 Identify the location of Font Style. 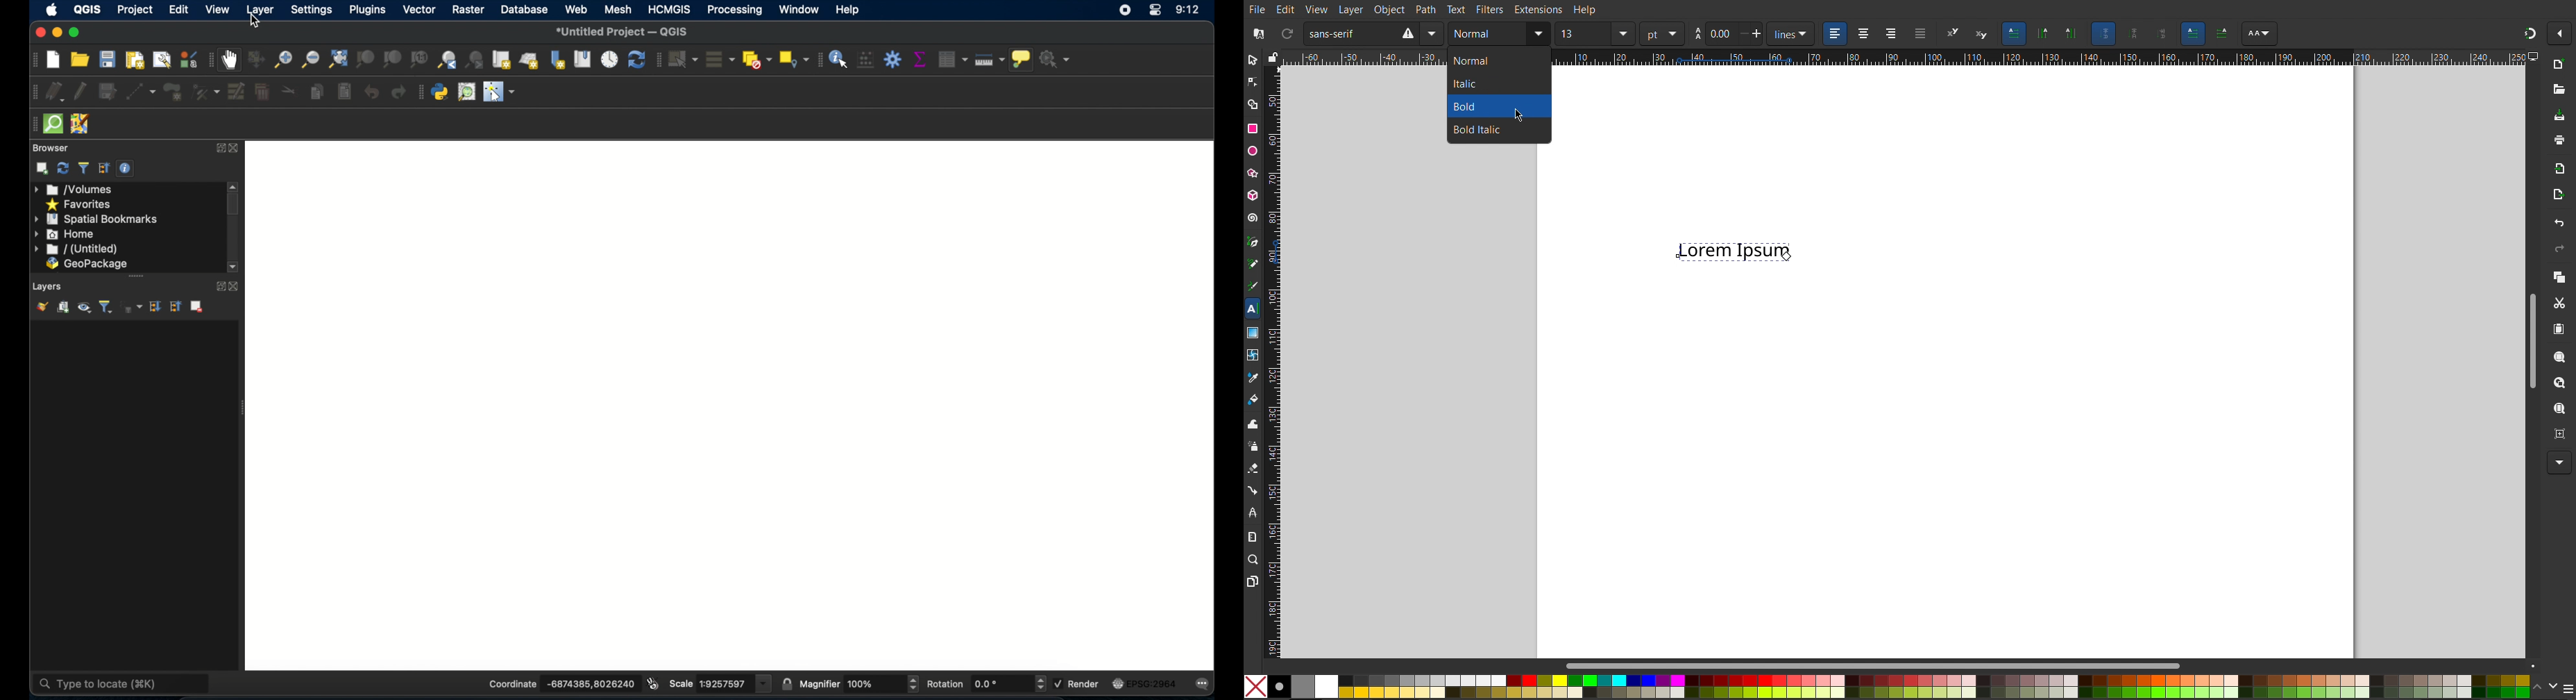
(1498, 35).